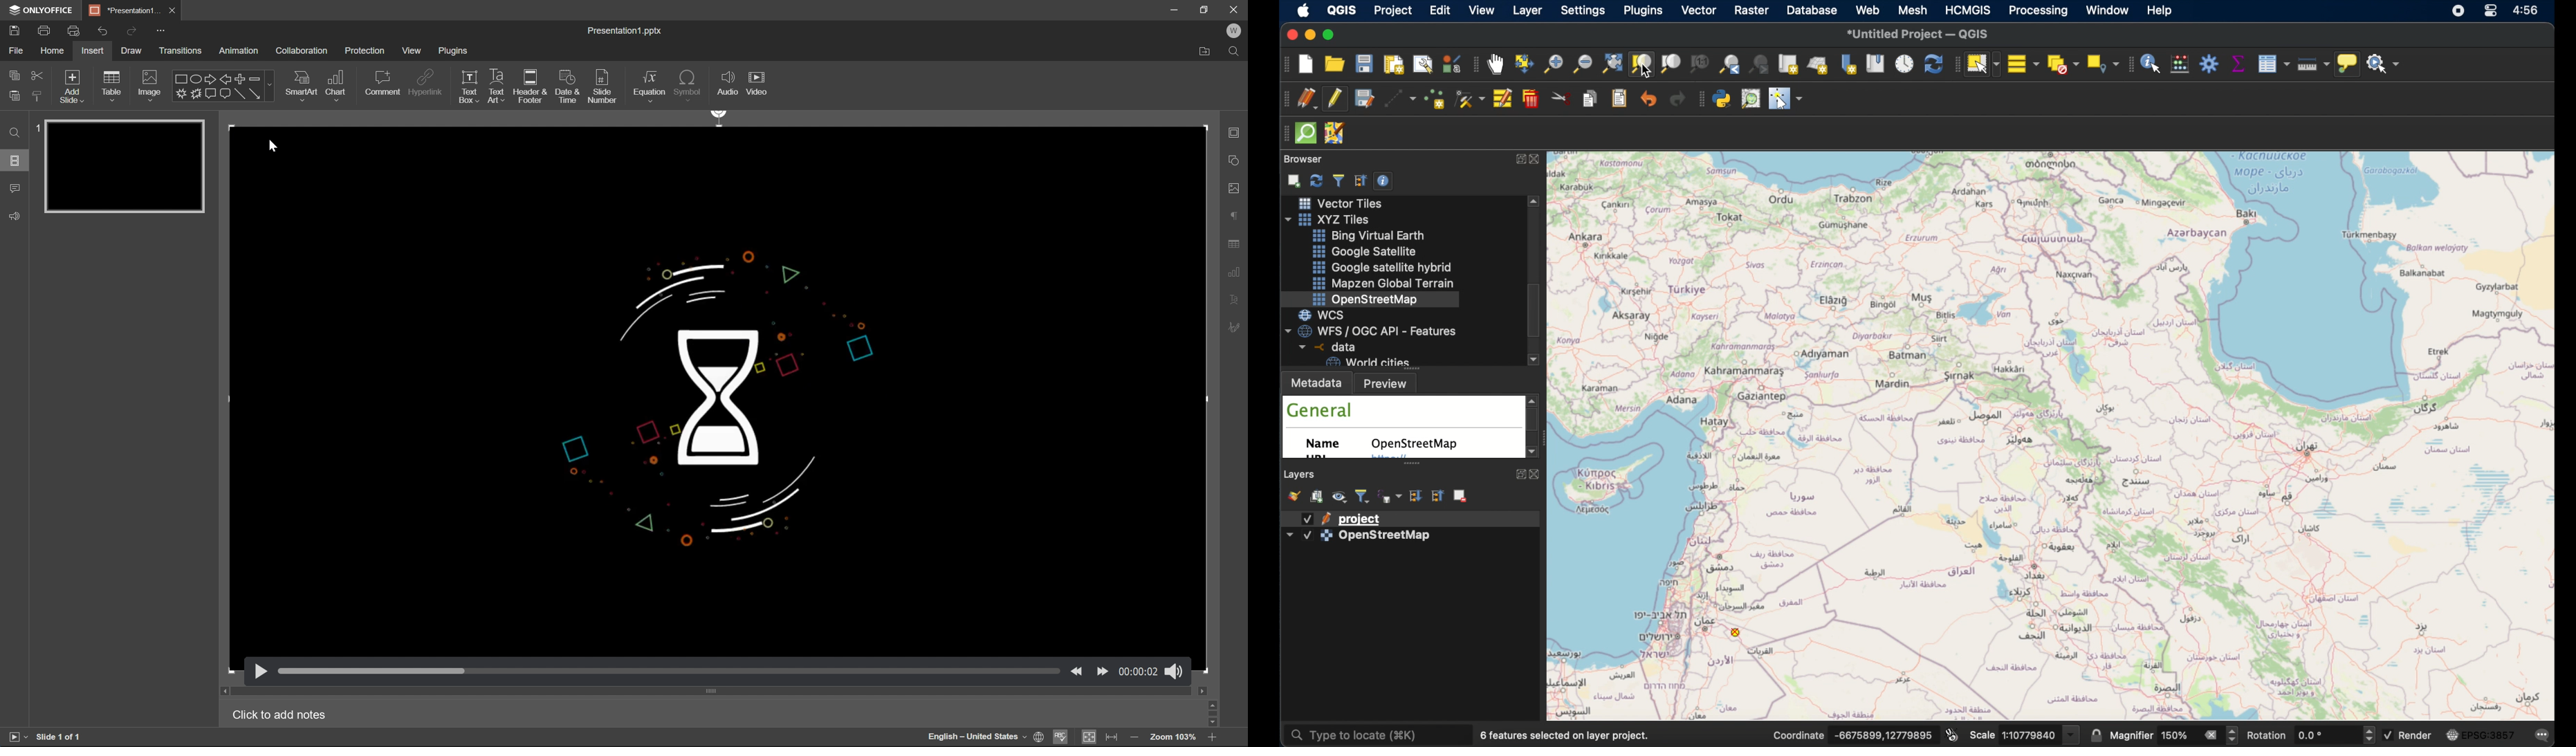 This screenshot has width=2576, height=756. Describe the element at coordinates (1362, 518) in the screenshot. I see `project layer` at that location.